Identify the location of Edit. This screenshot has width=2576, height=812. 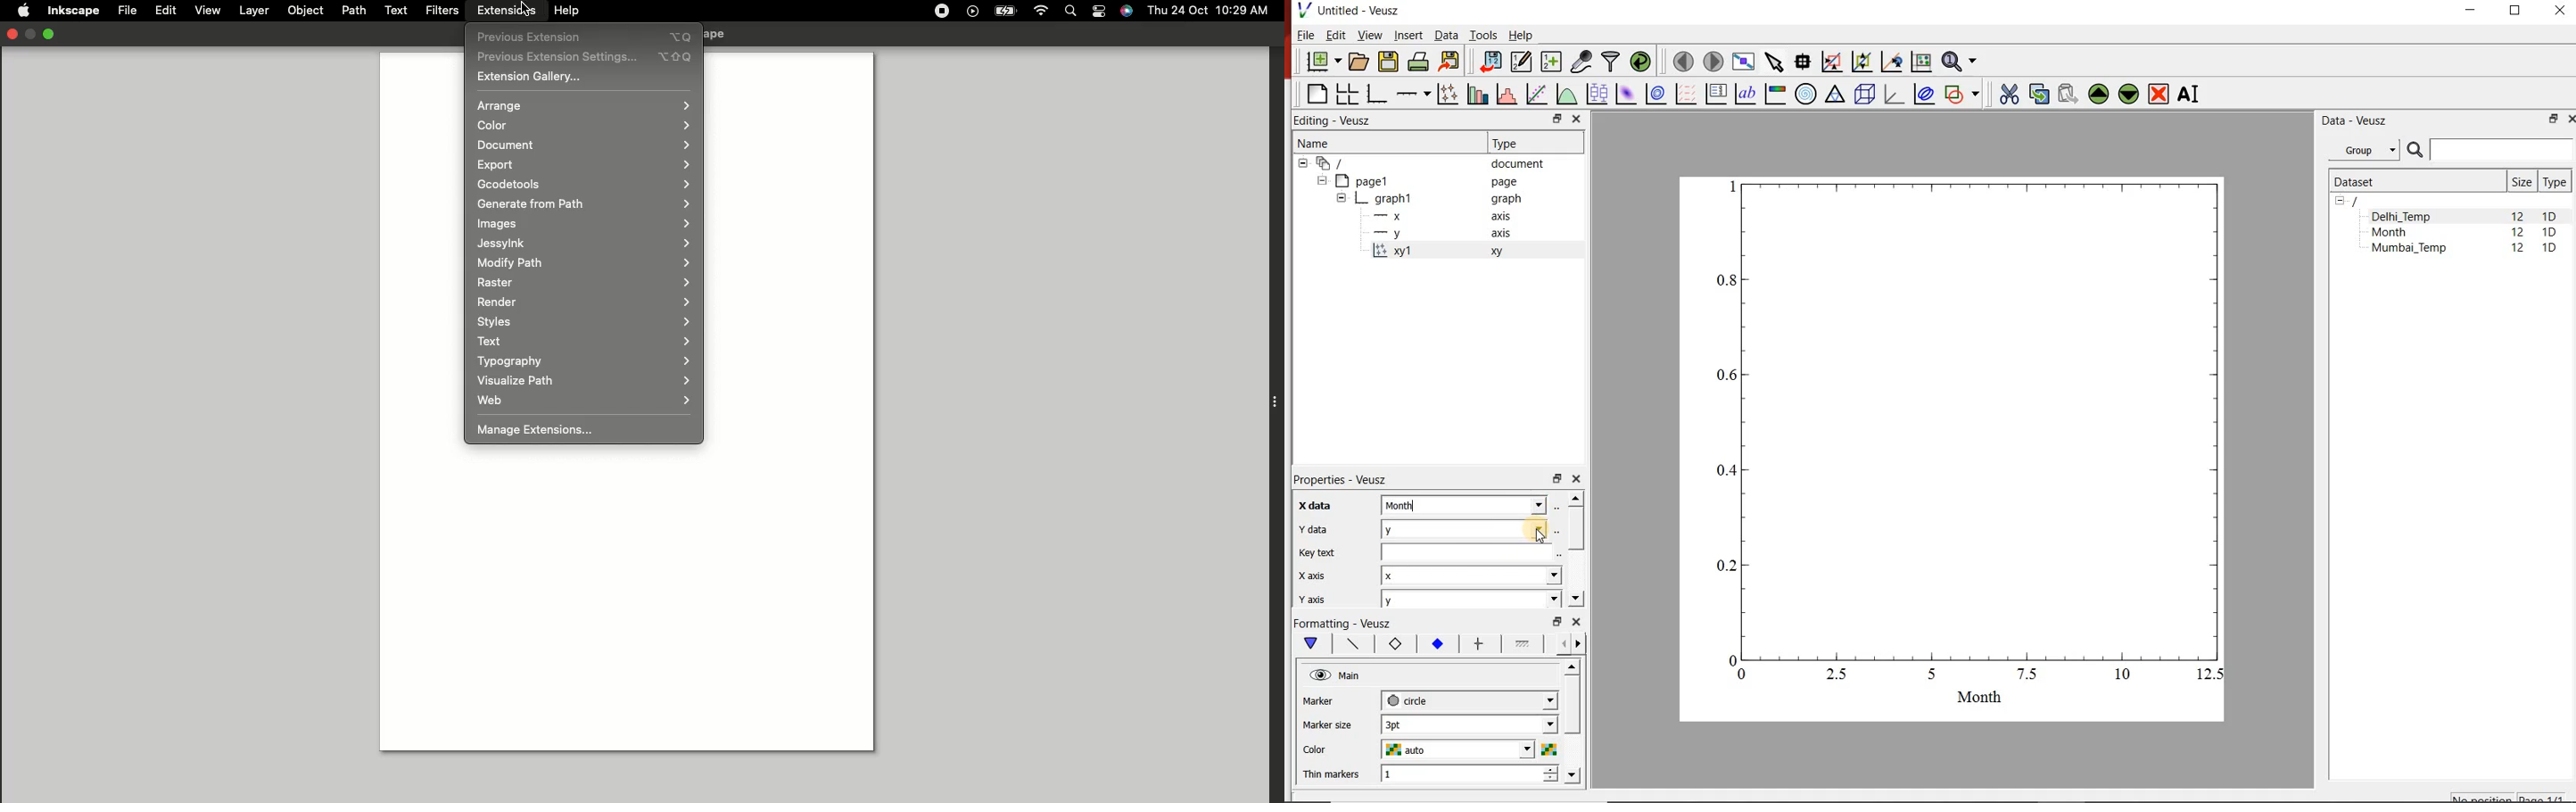
(1334, 35).